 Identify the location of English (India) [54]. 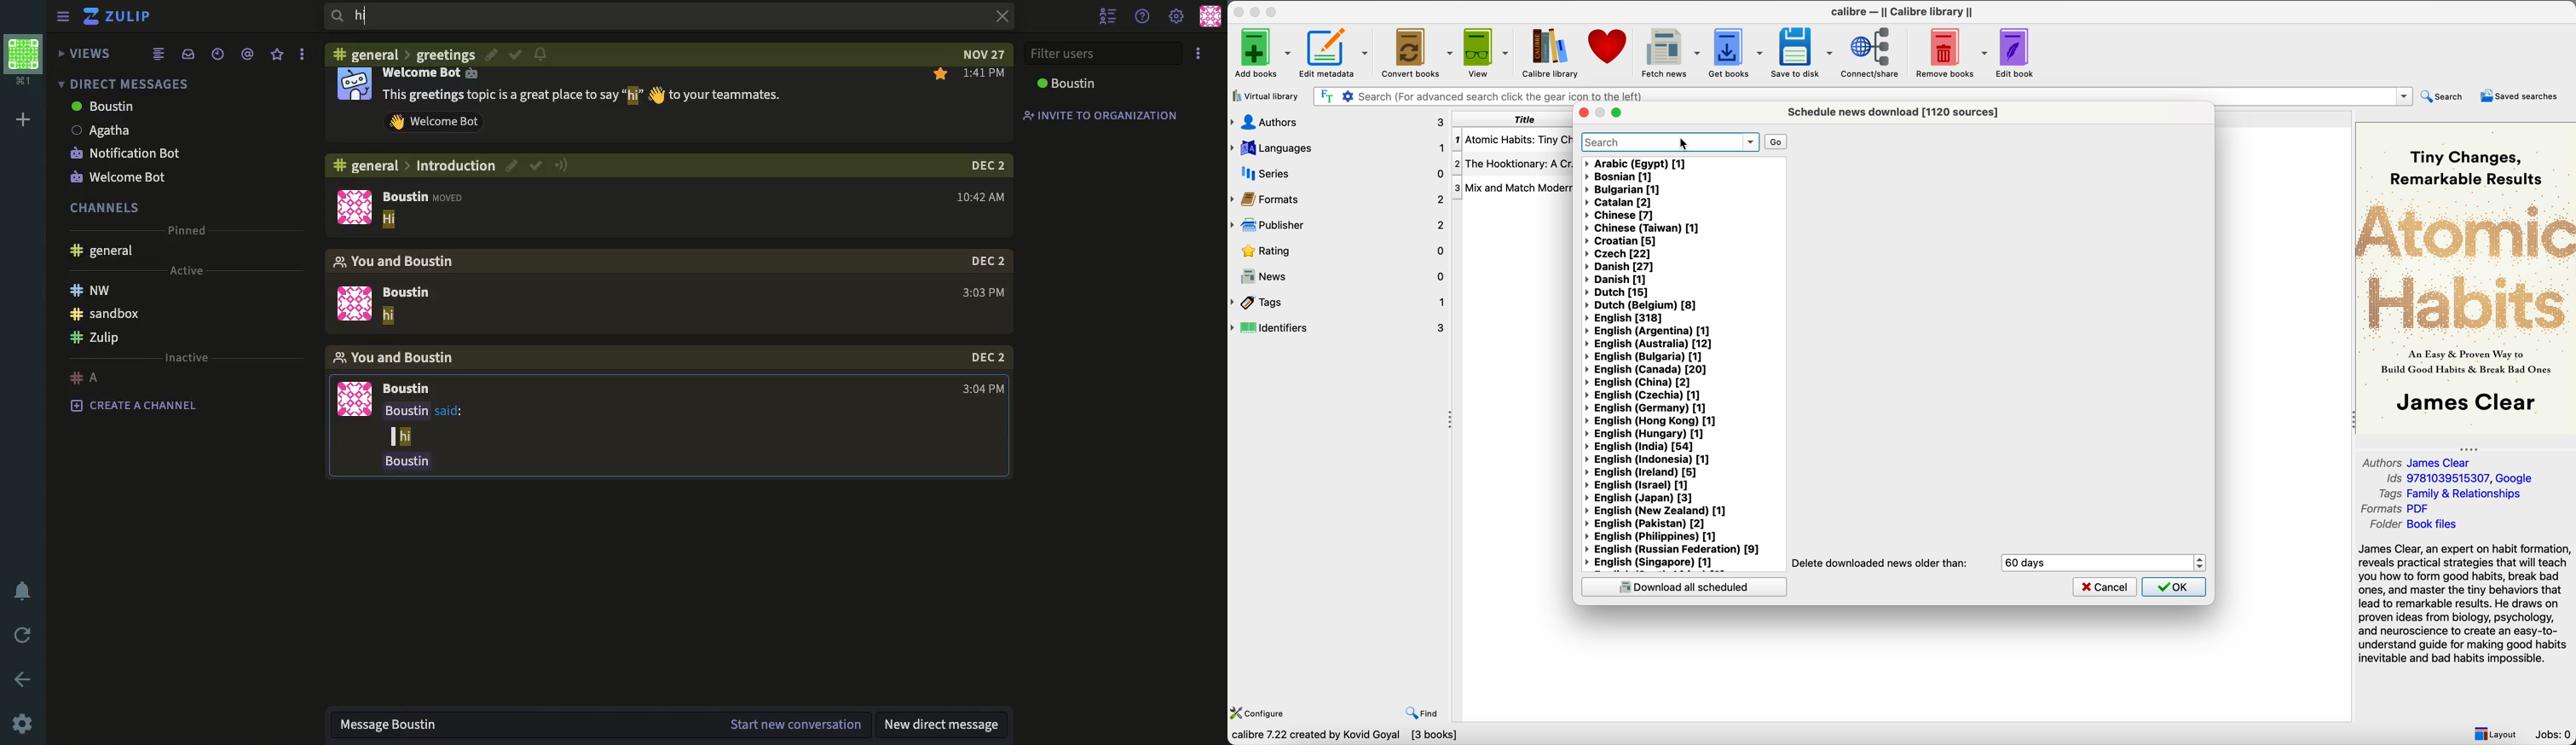
(1639, 447).